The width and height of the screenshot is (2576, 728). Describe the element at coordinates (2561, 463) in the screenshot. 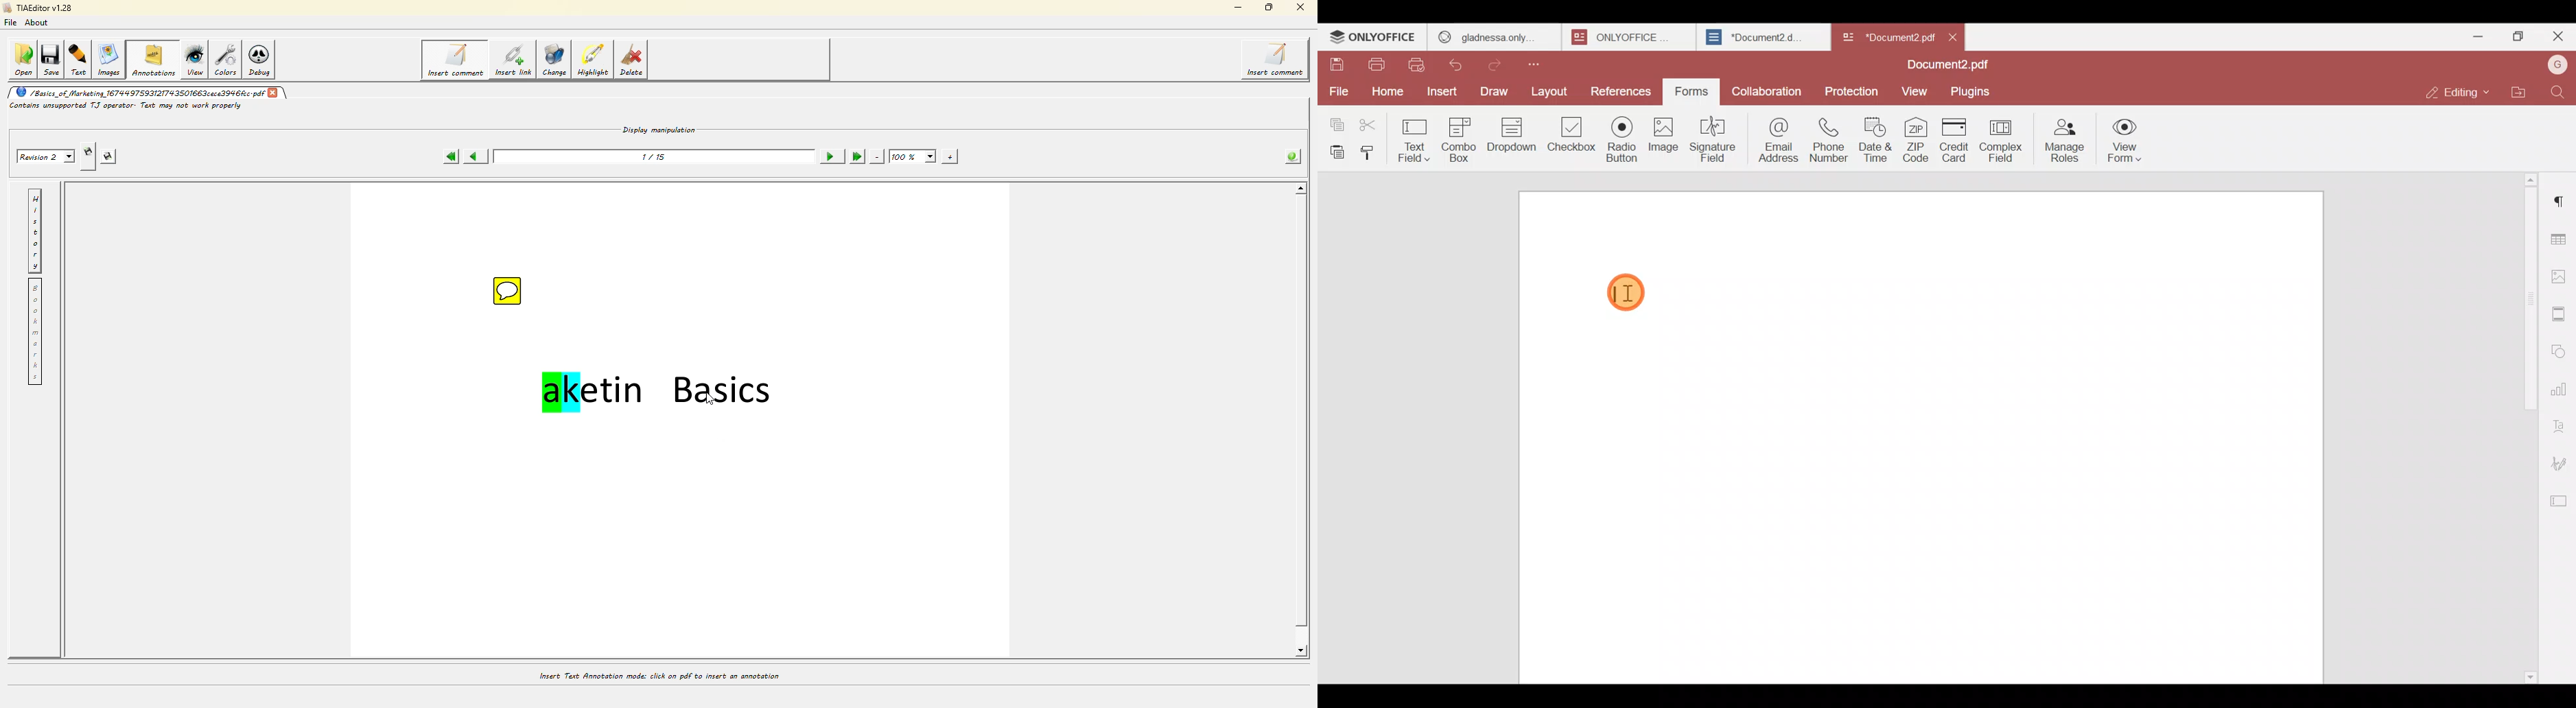

I see `Signature settings` at that location.